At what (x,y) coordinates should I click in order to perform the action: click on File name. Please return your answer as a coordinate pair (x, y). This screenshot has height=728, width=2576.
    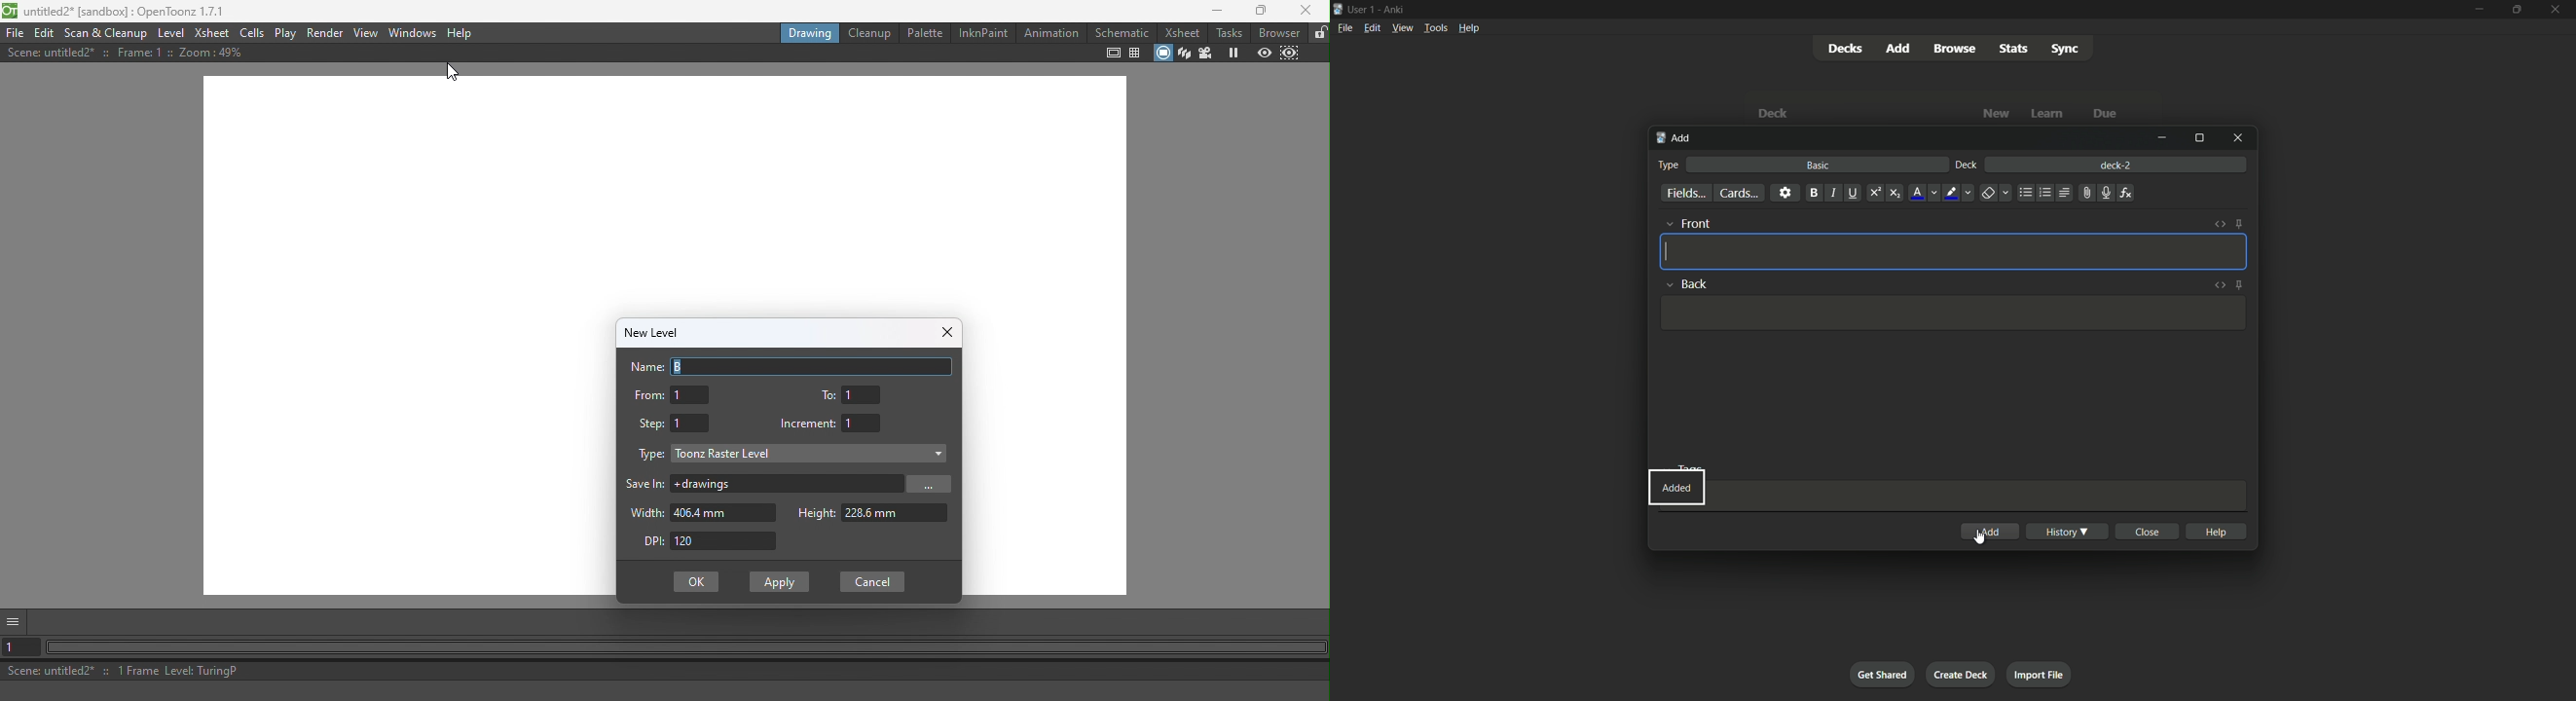
    Looking at the image, I should click on (113, 11).